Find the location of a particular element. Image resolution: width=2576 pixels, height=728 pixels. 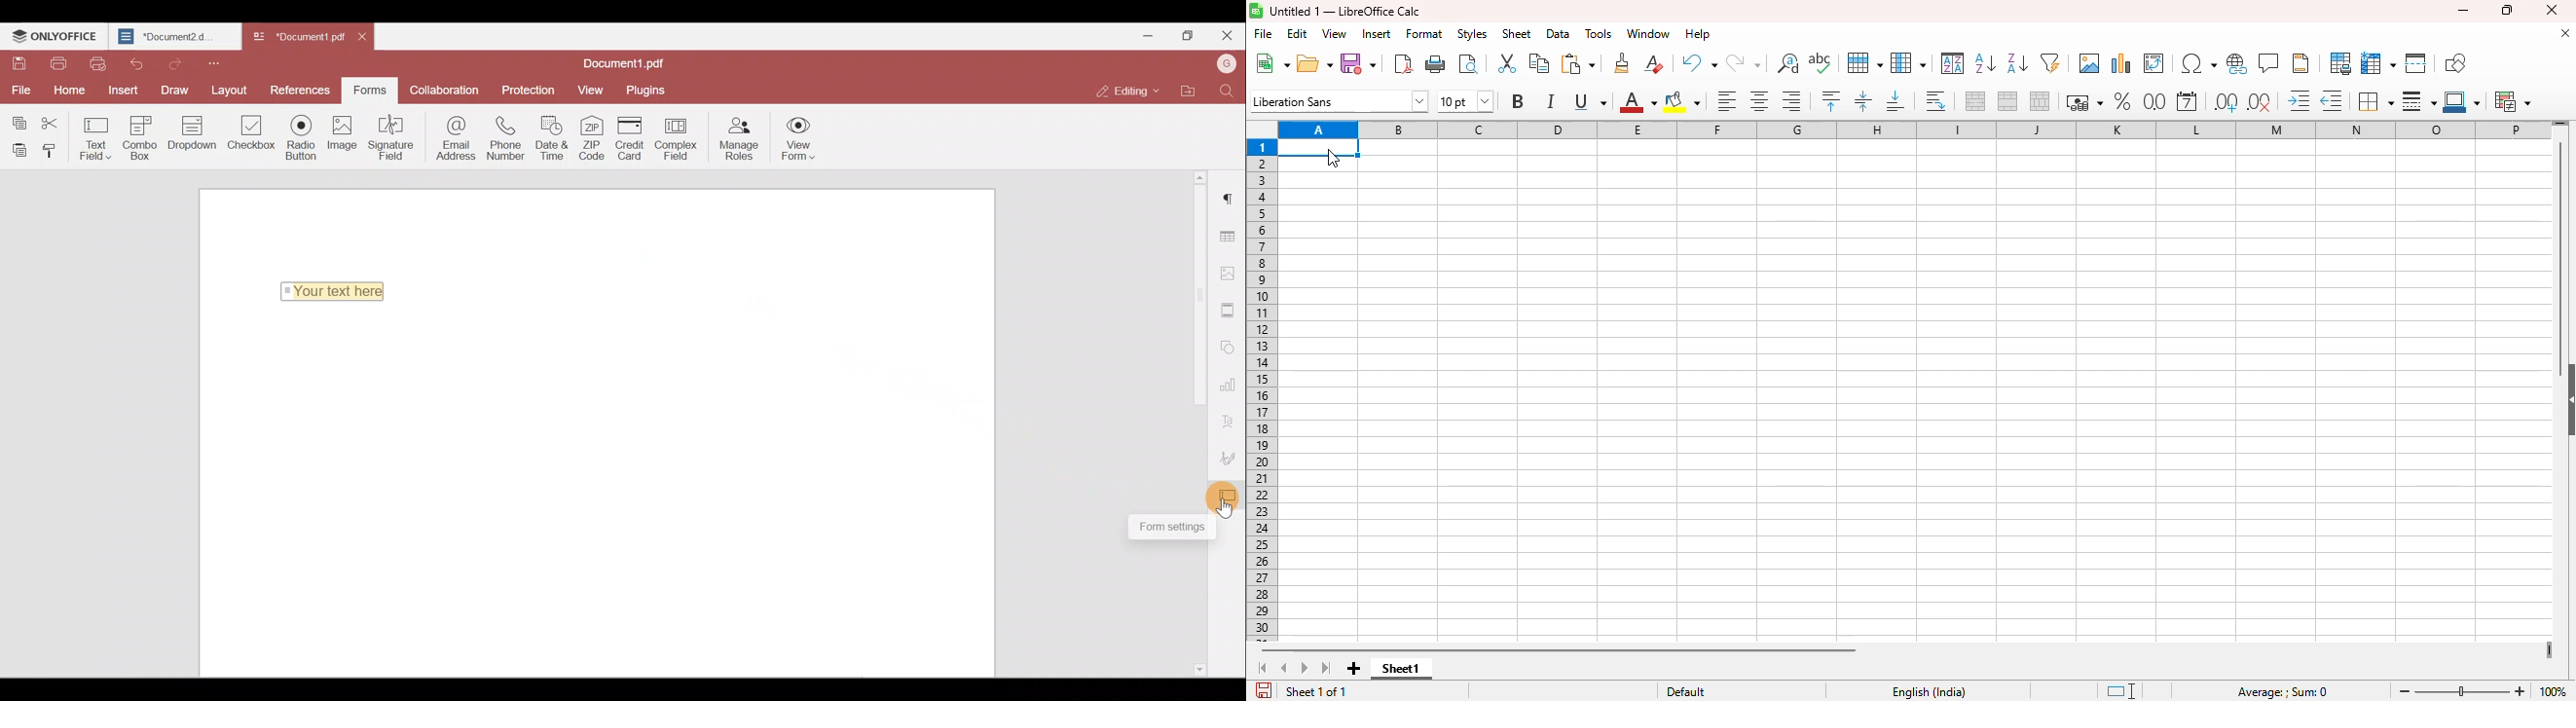

Complex field is located at coordinates (681, 138).